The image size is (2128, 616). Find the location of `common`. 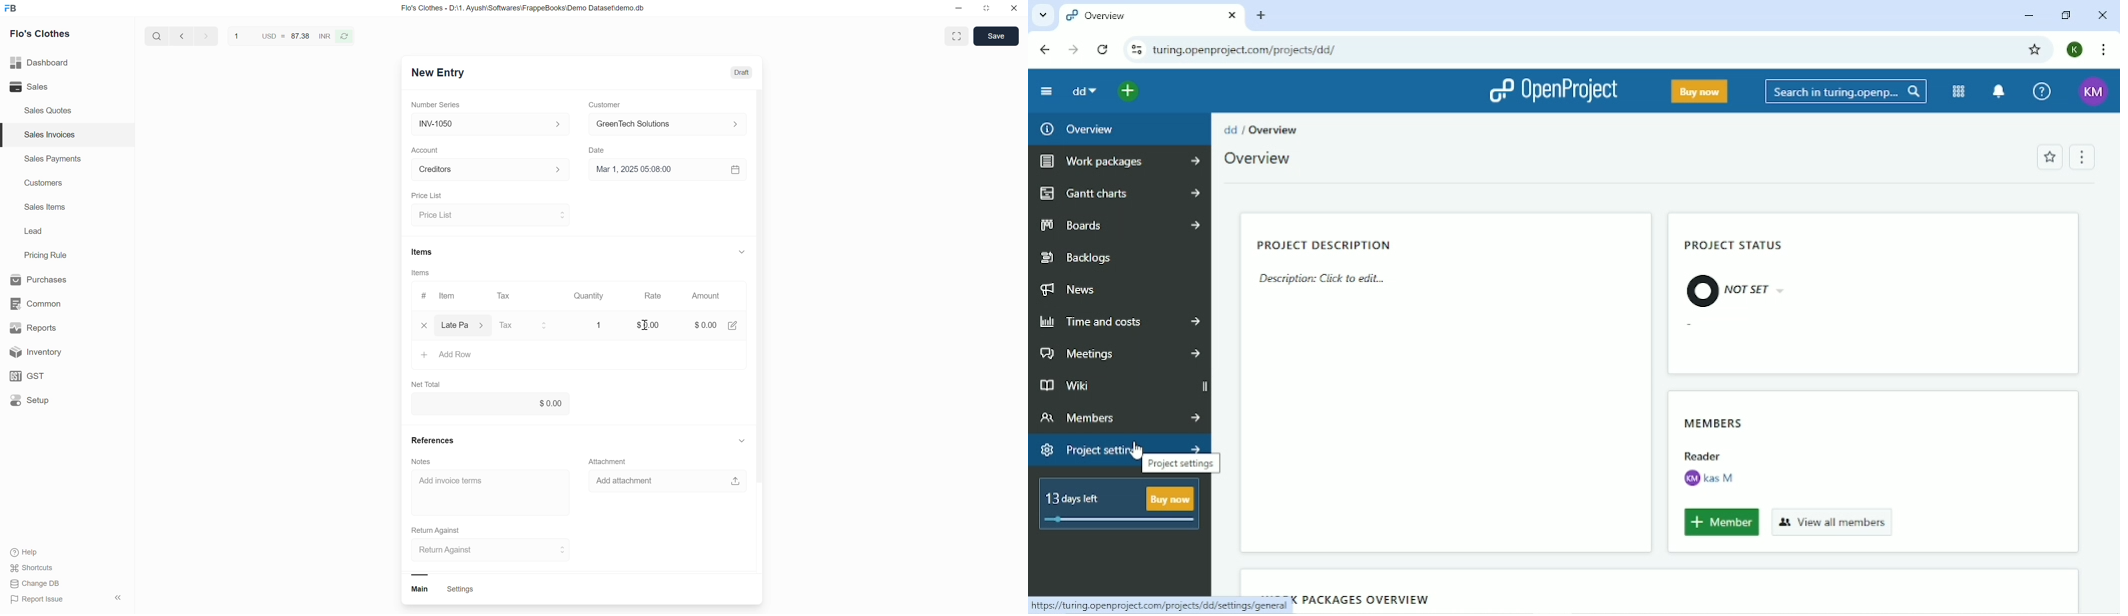

common is located at coordinates (54, 302).